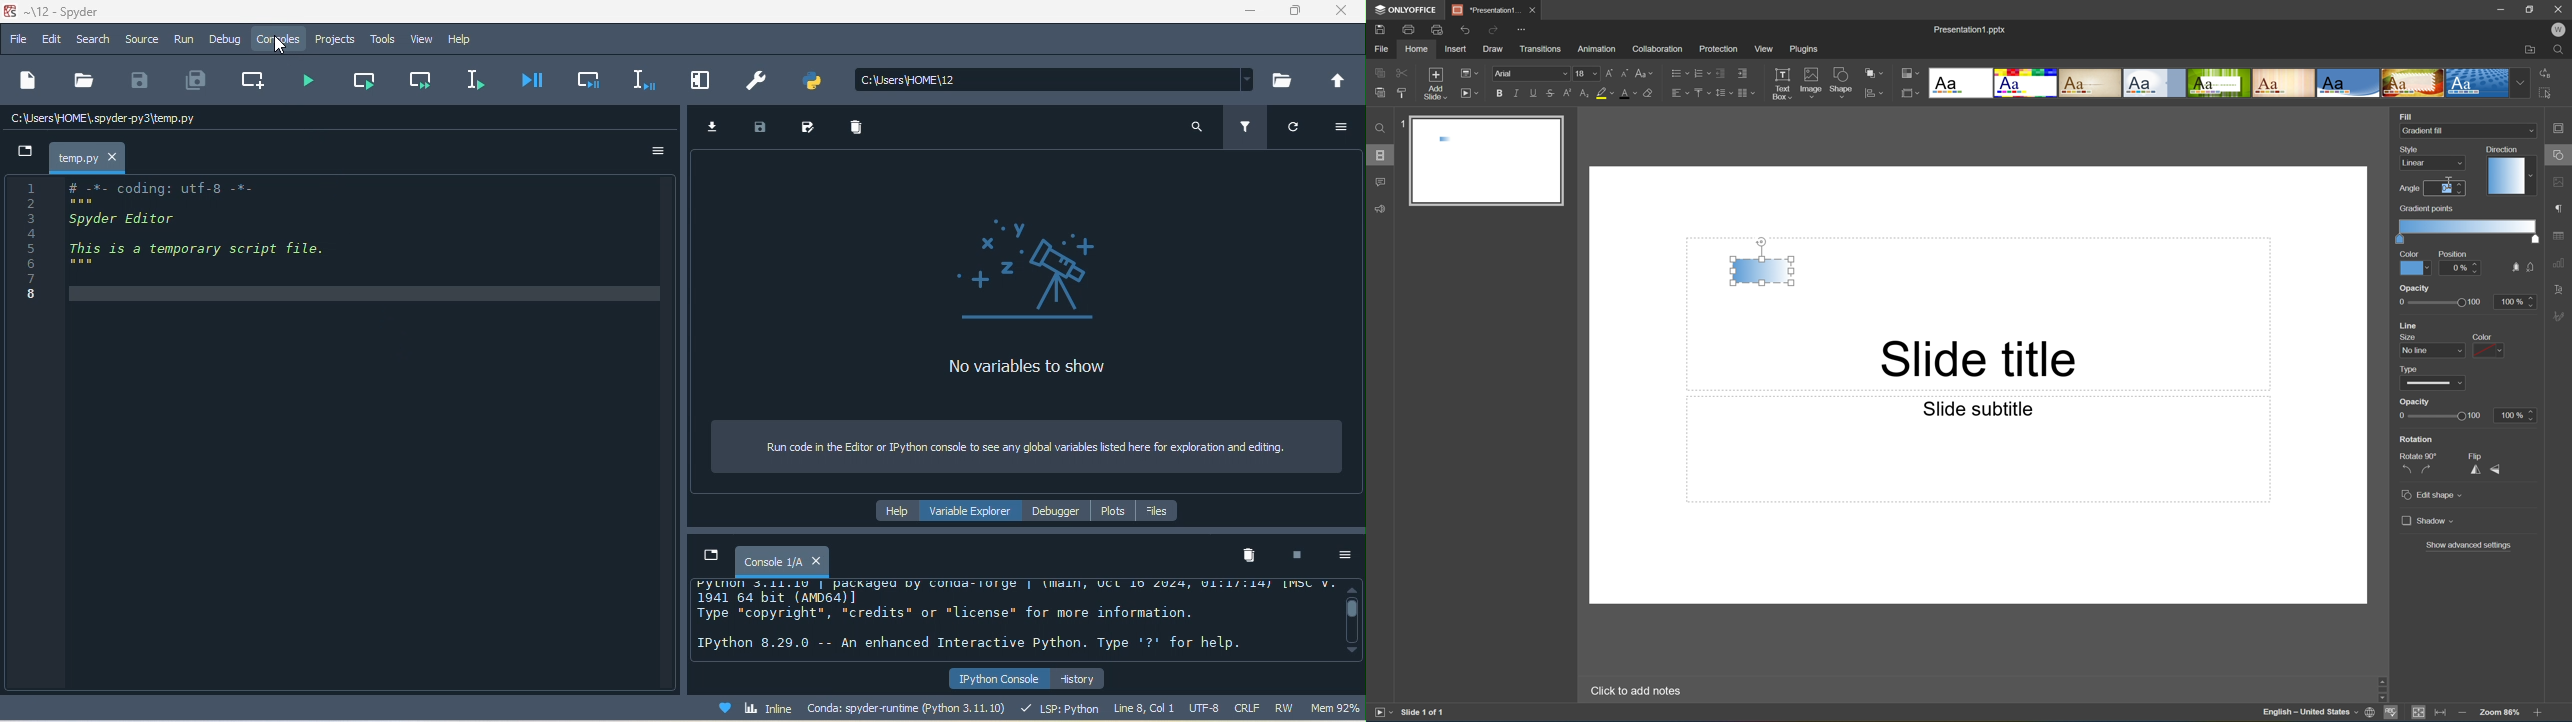 The image size is (2576, 728). What do you see at coordinates (975, 512) in the screenshot?
I see `variable explorer` at bounding box center [975, 512].